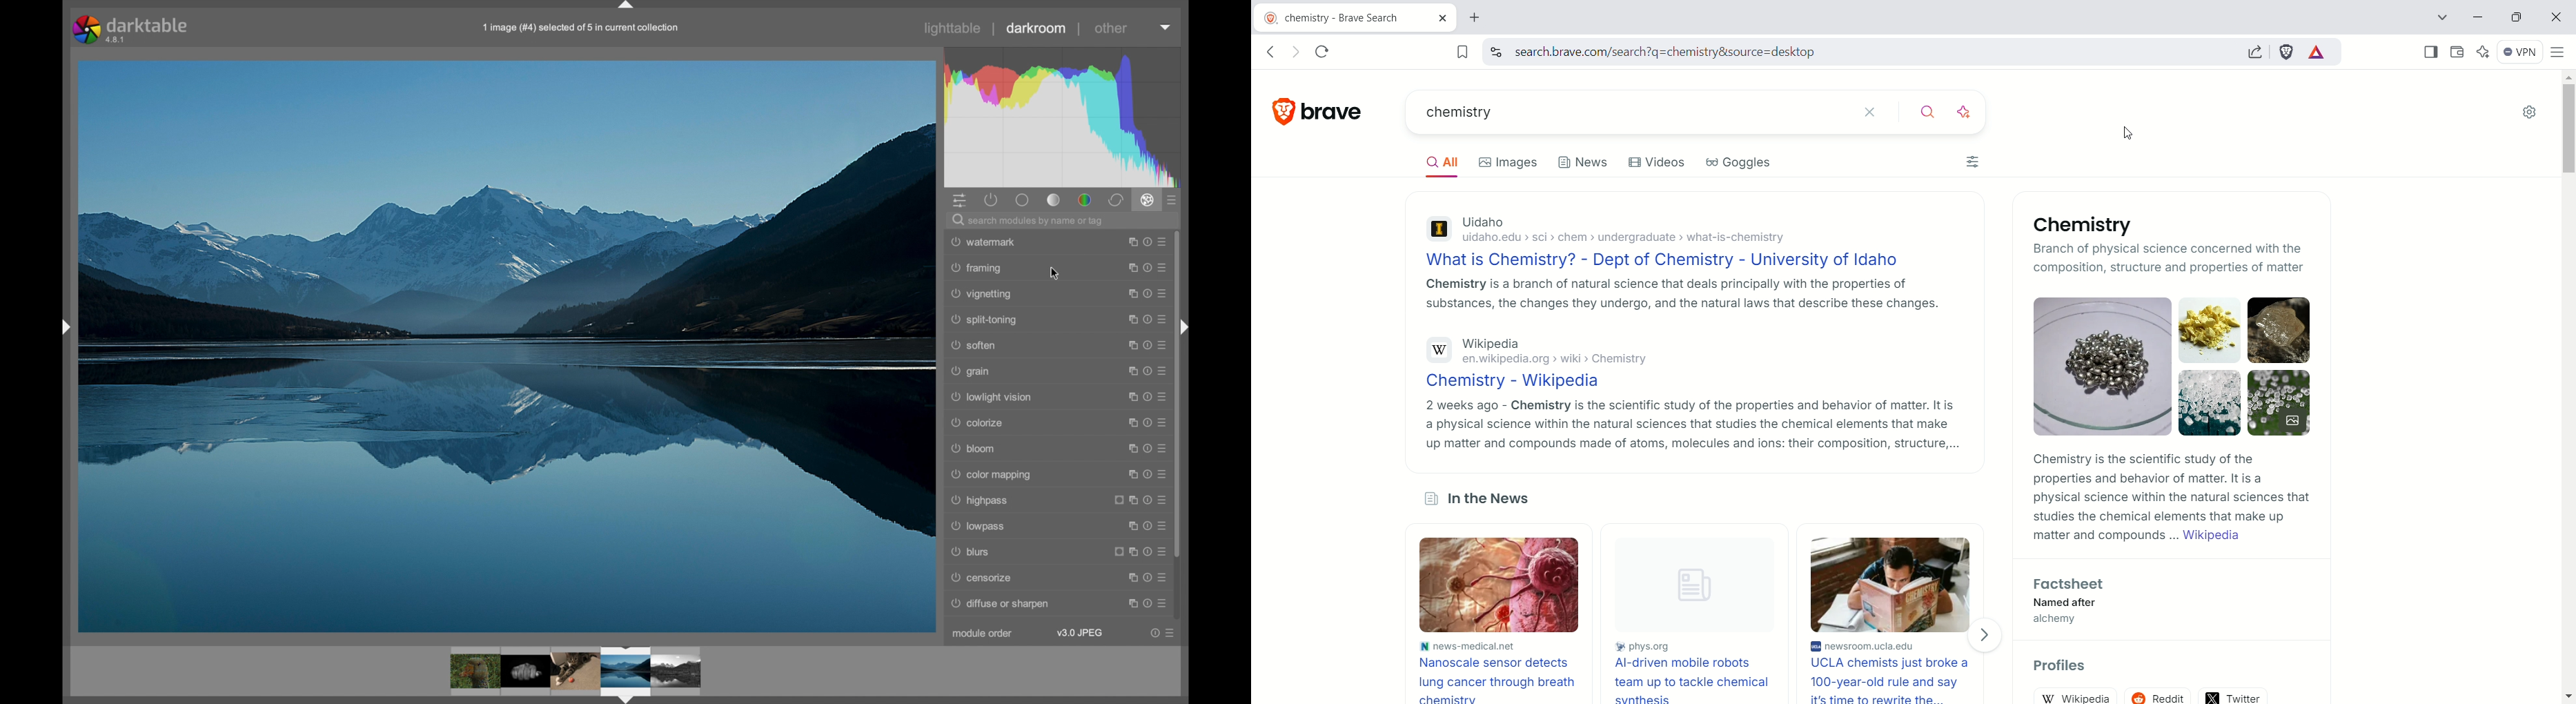  Describe the element at coordinates (993, 476) in the screenshot. I see `color mapping` at that location.